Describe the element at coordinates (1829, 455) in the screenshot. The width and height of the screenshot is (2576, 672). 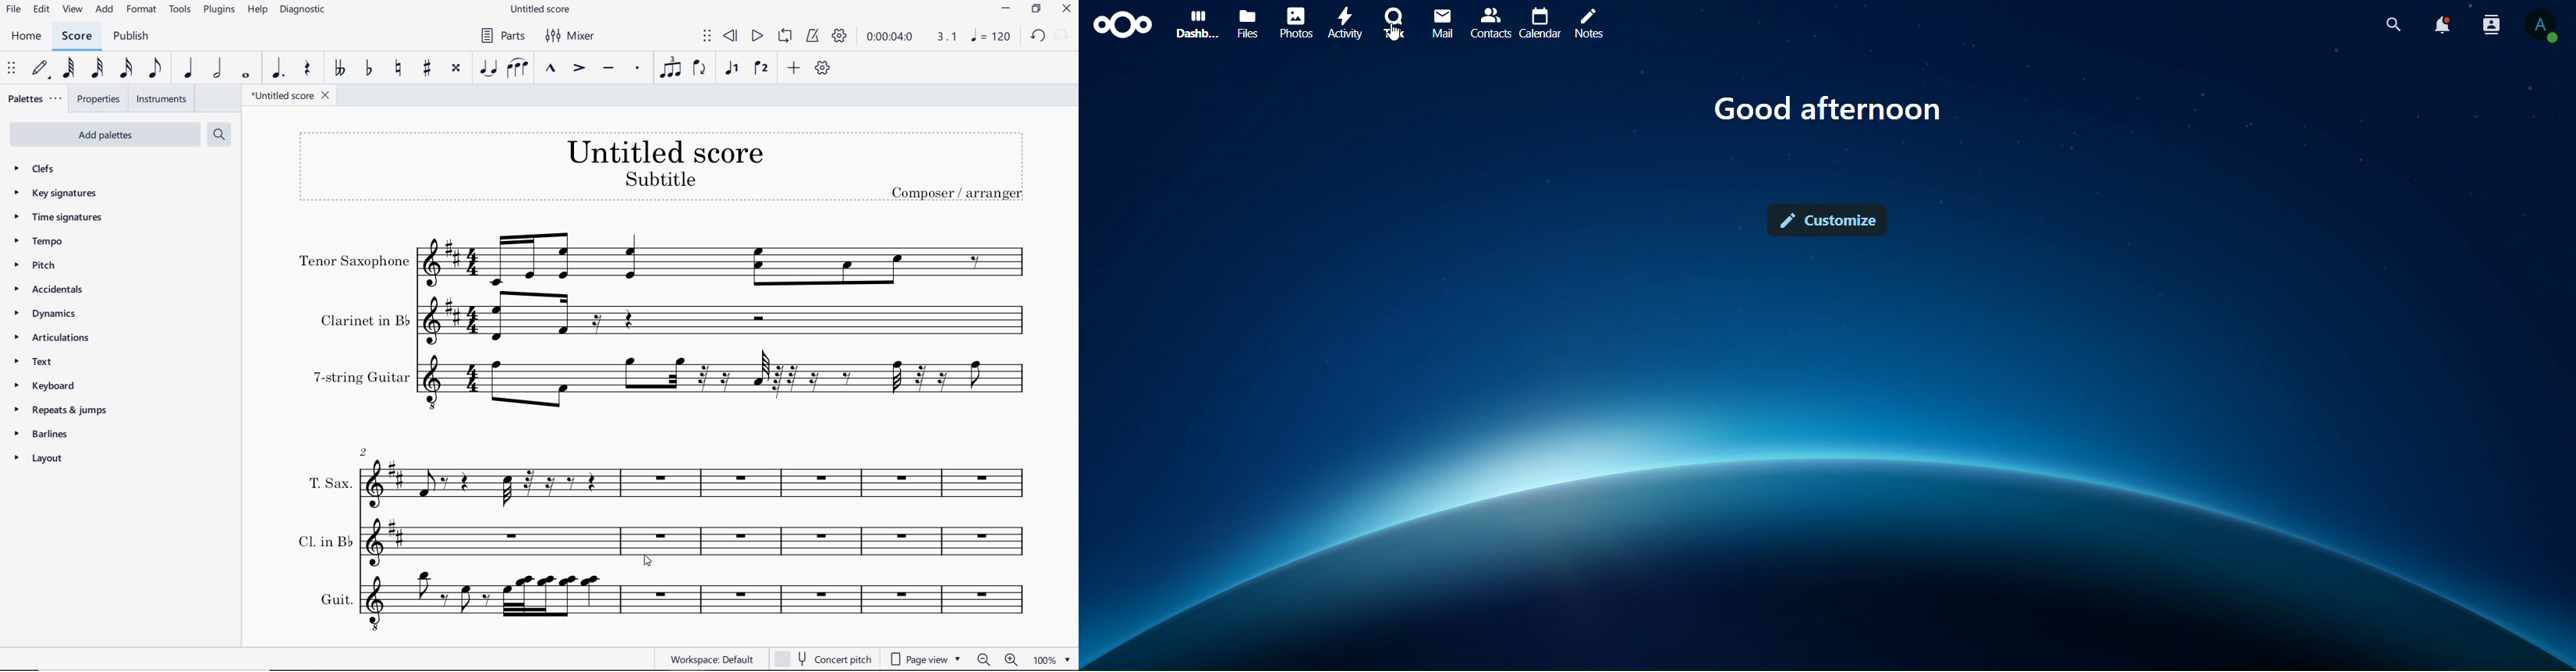
I see `image background` at that location.